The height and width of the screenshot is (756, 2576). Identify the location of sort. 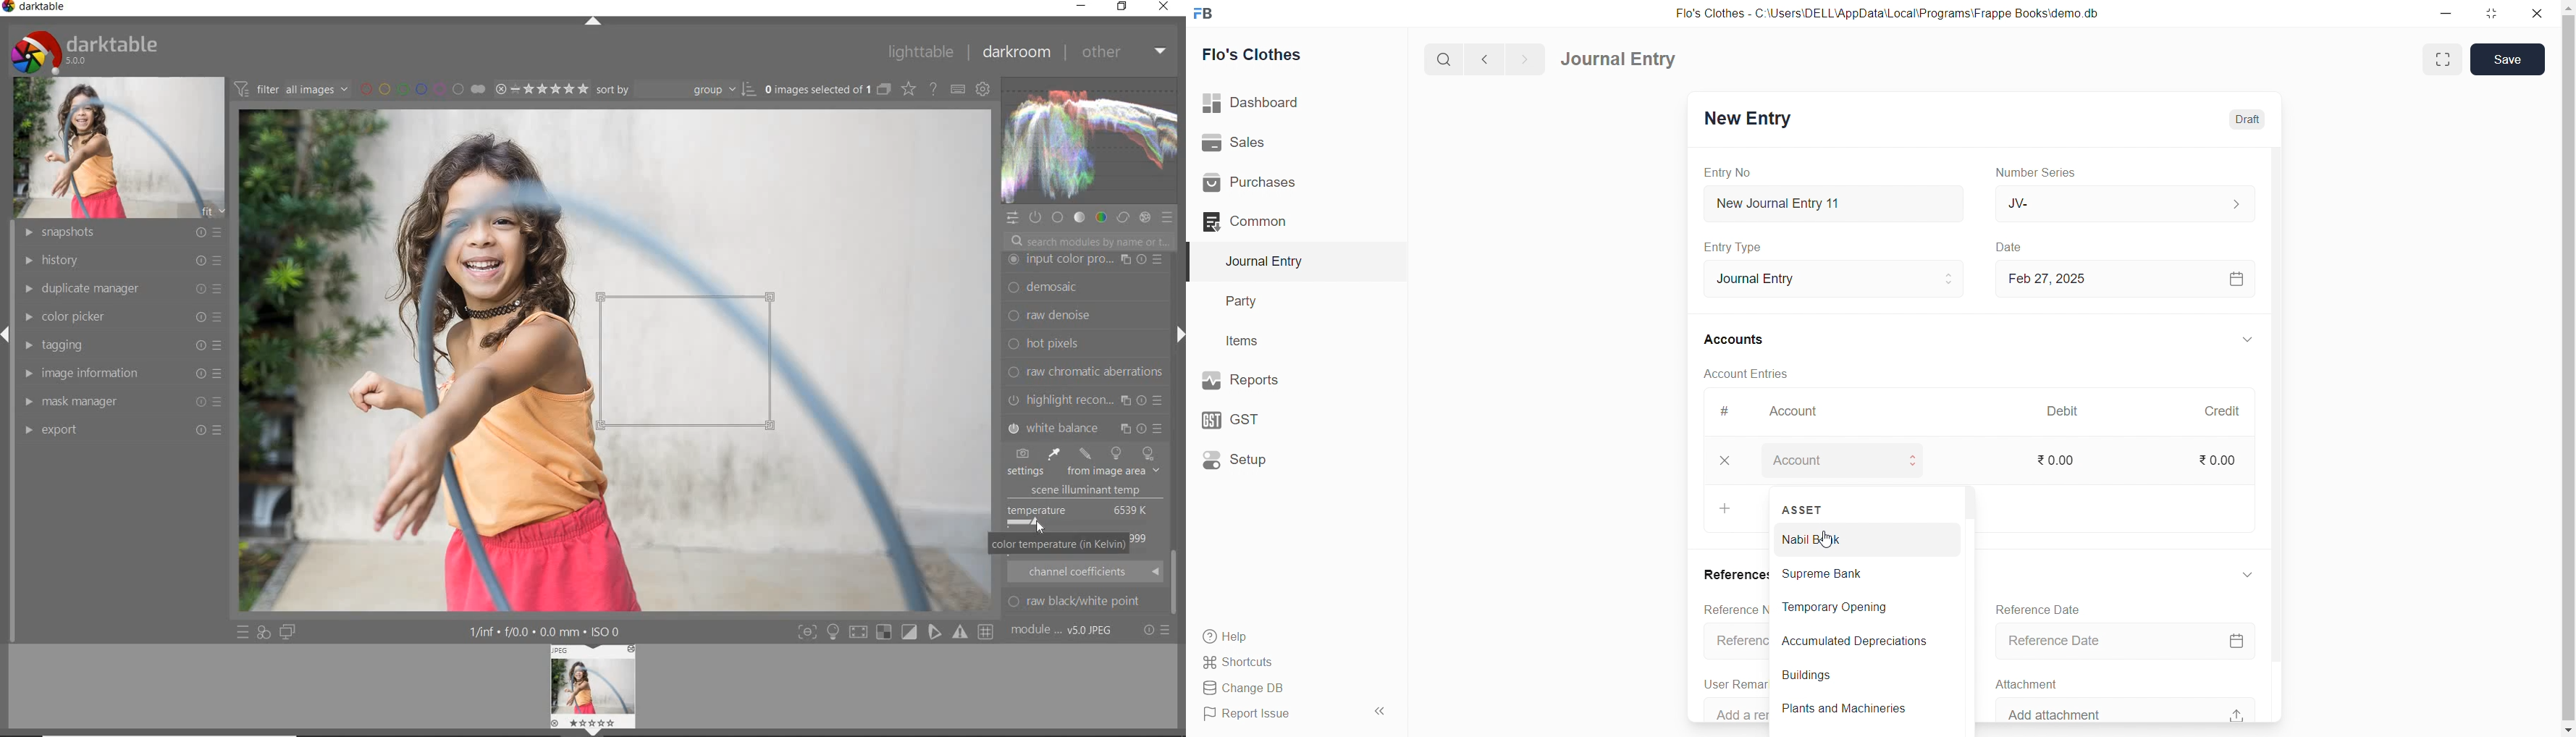
(676, 88).